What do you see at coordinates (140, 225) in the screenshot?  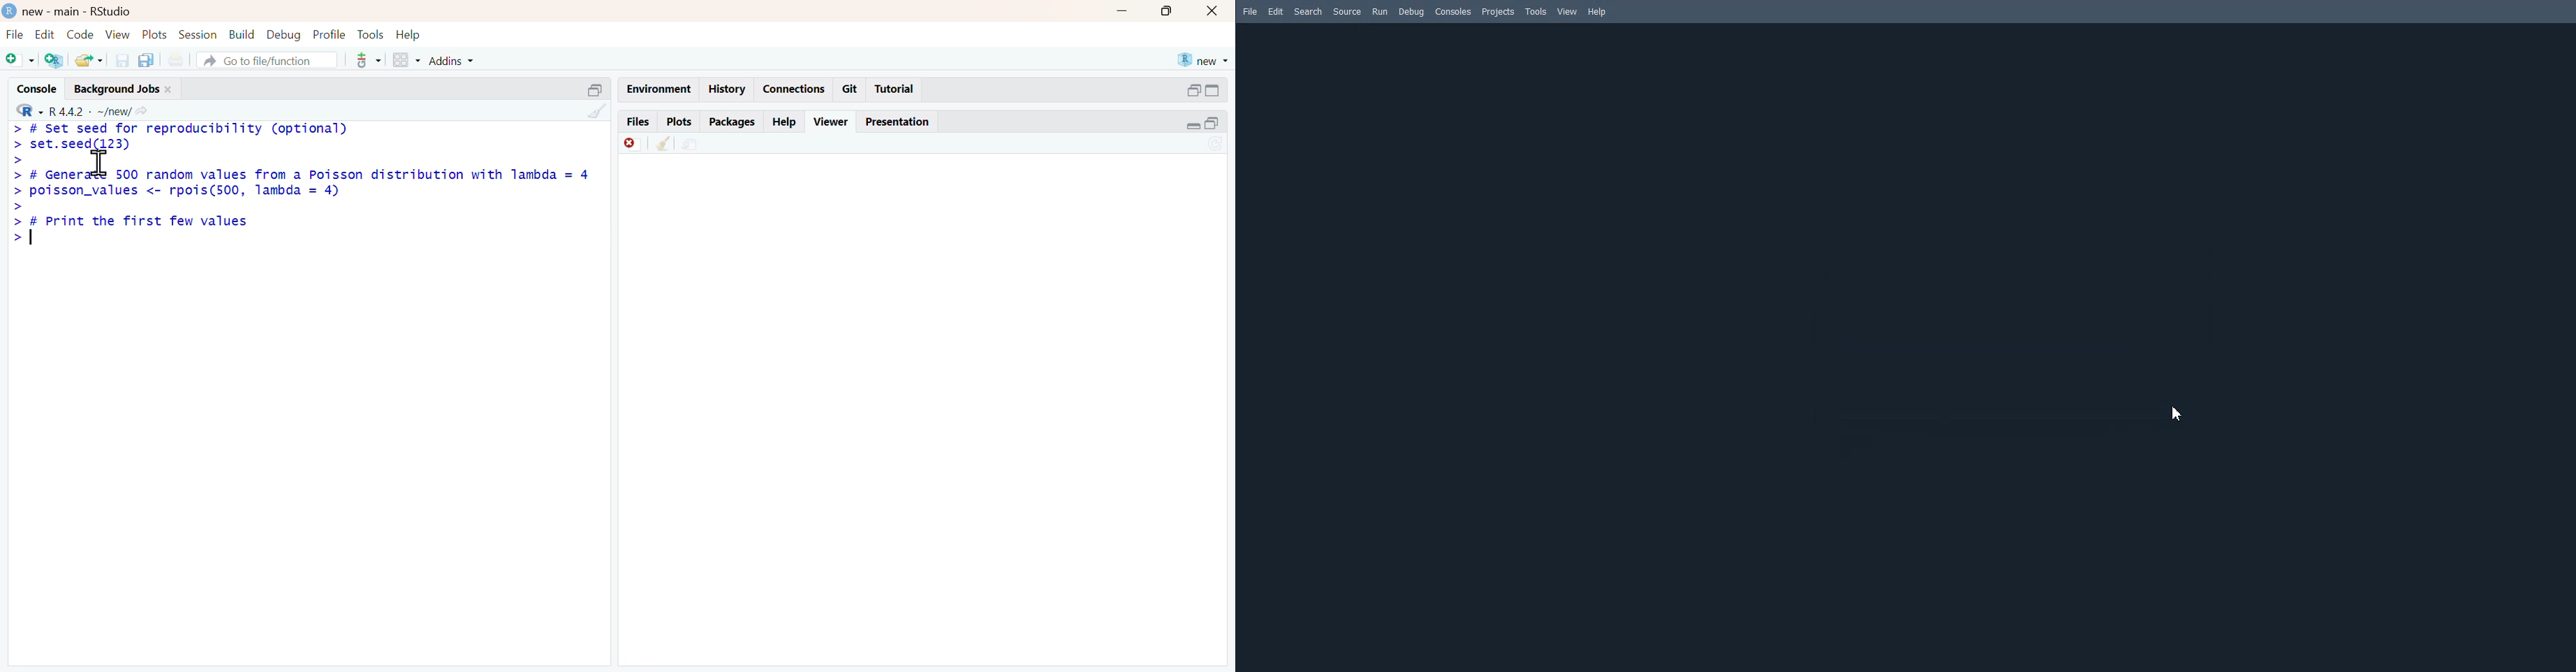 I see `# Print the first few values` at bounding box center [140, 225].